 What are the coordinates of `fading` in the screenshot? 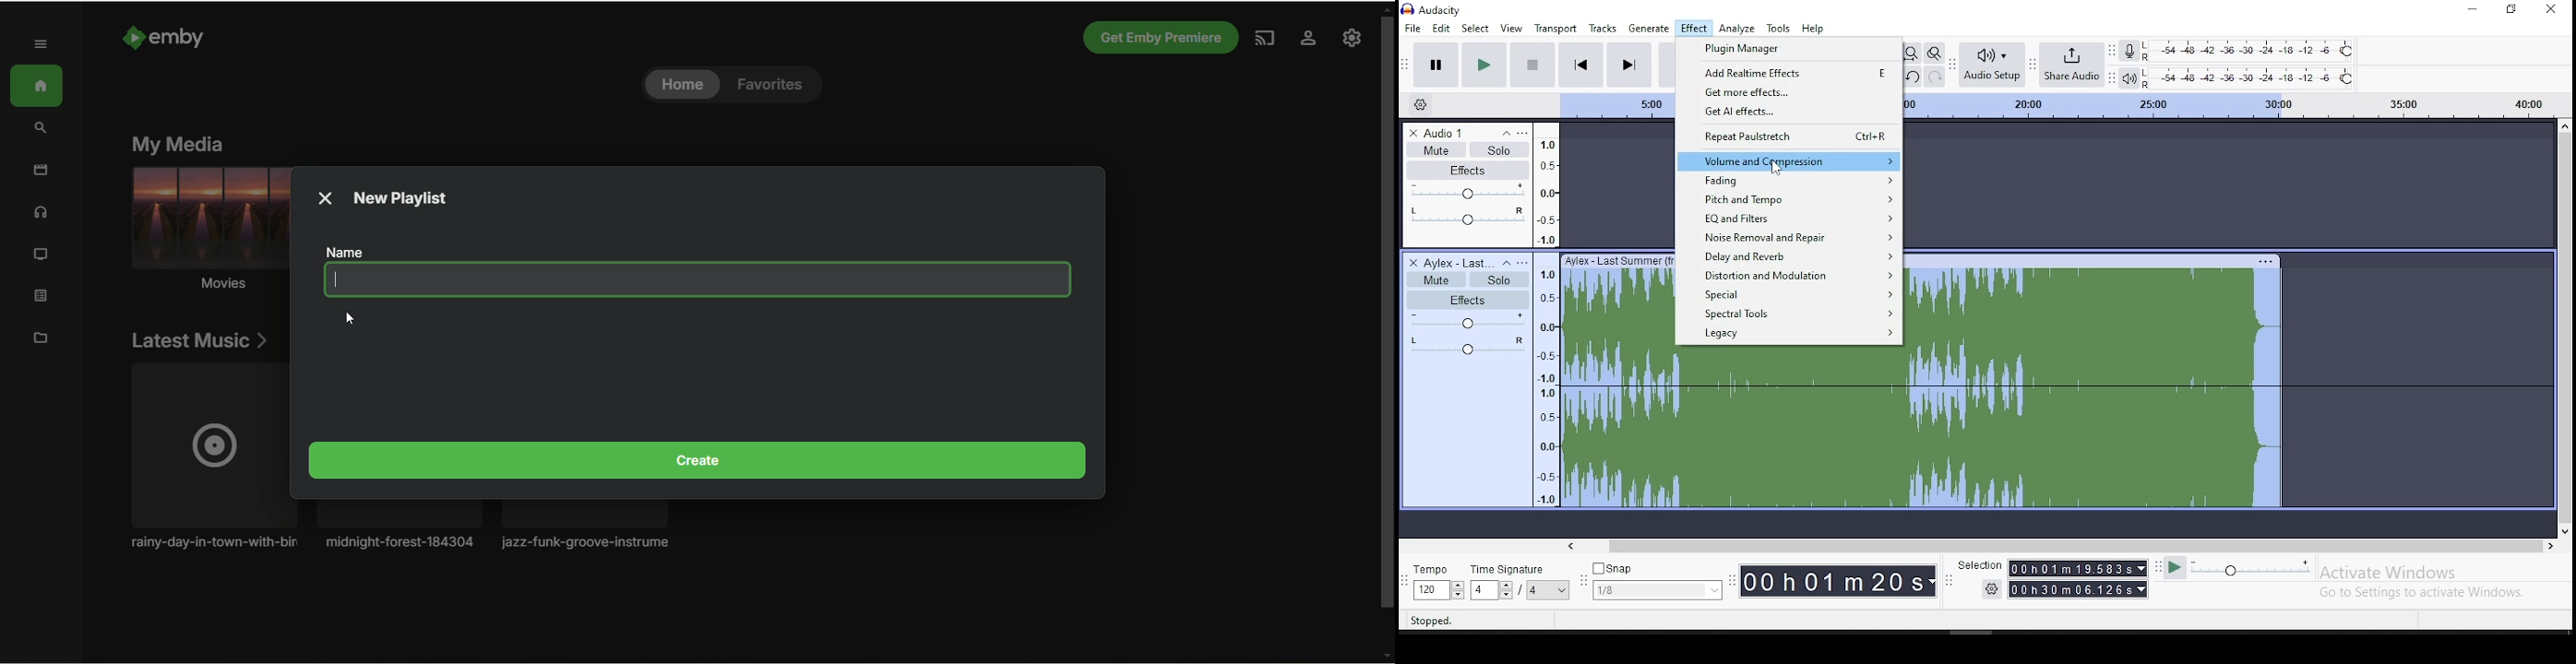 It's located at (1790, 182).